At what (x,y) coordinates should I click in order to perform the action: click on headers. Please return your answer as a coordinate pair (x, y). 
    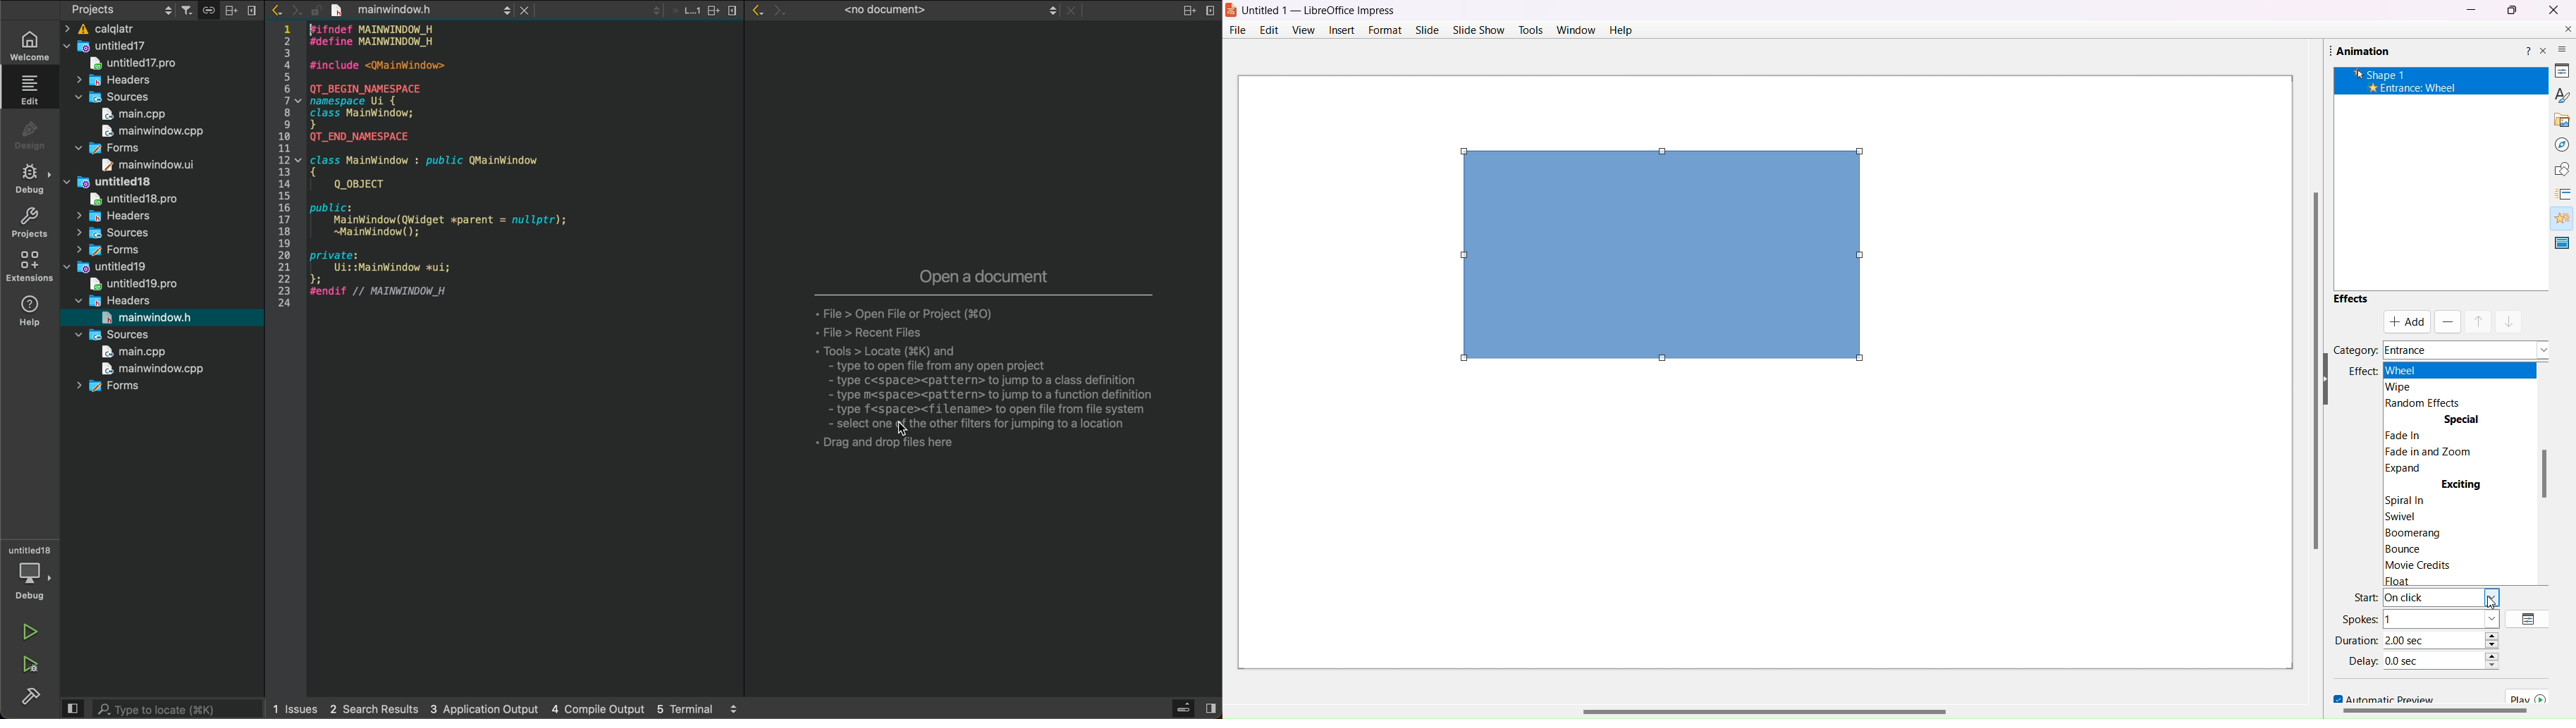
    Looking at the image, I should click on (120, 301).